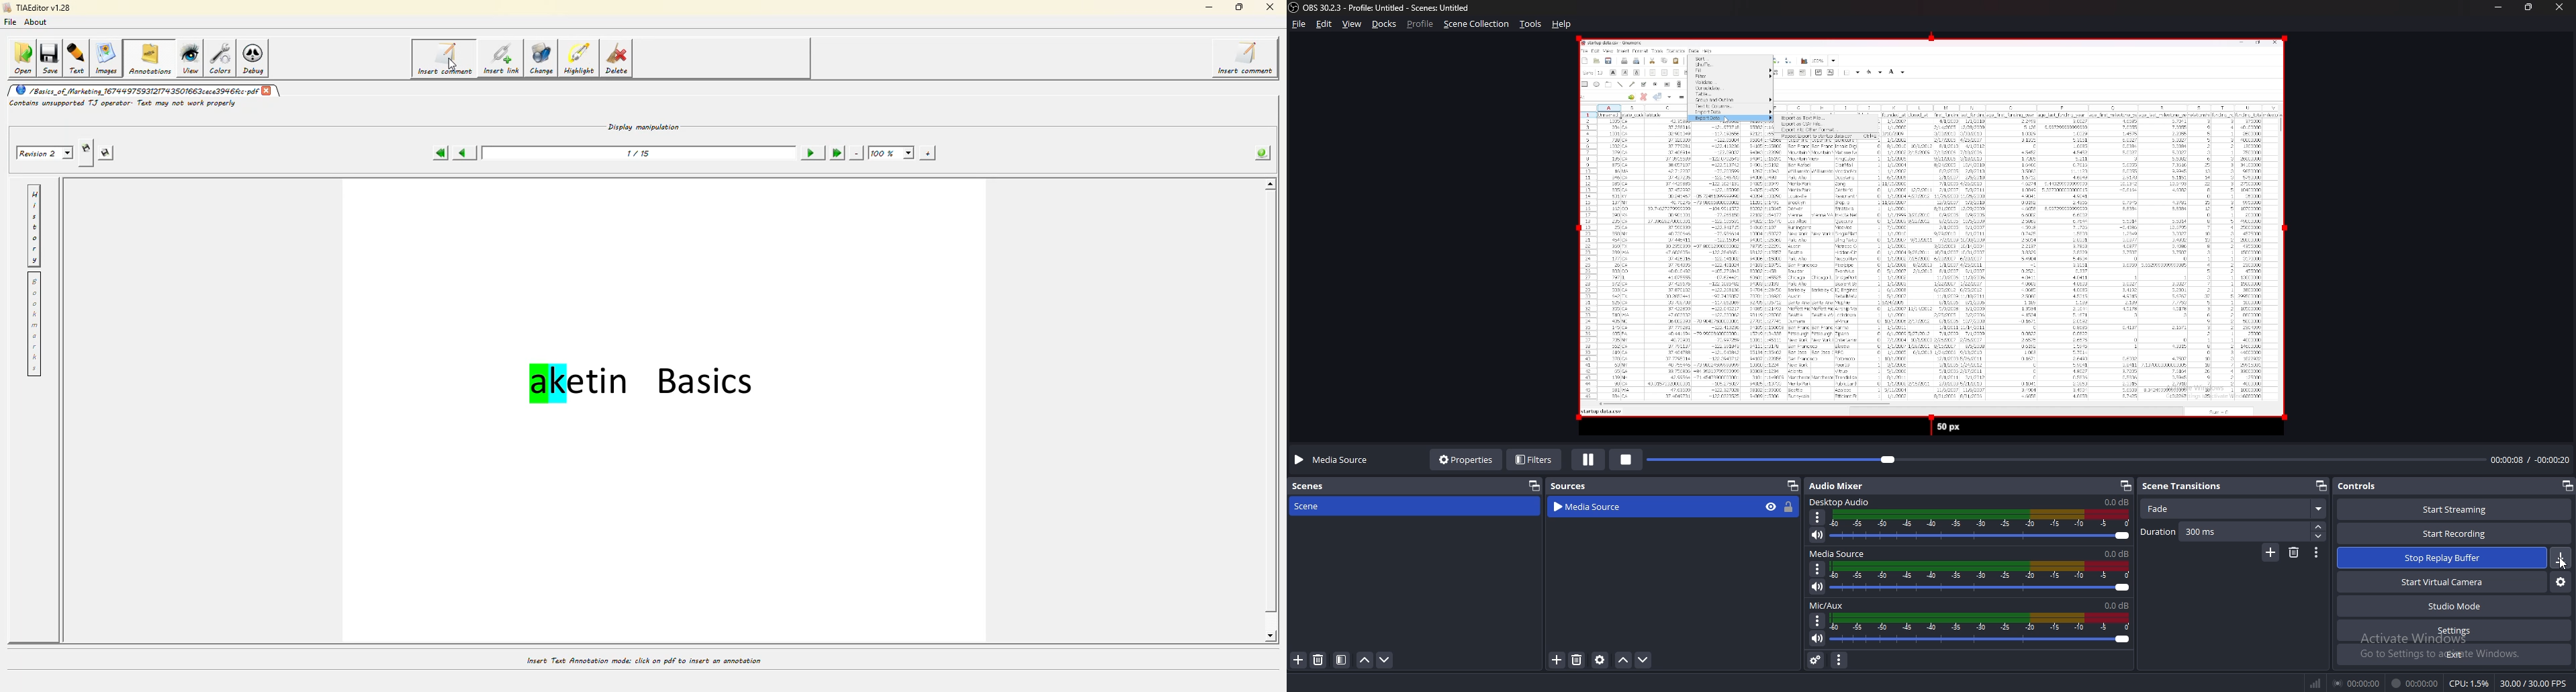 This screenshot has height=700, width=2576. What do you see at coordinates (1299, 660) in the screenshot?
I see `add scene` at bounding box center [1299, 660].